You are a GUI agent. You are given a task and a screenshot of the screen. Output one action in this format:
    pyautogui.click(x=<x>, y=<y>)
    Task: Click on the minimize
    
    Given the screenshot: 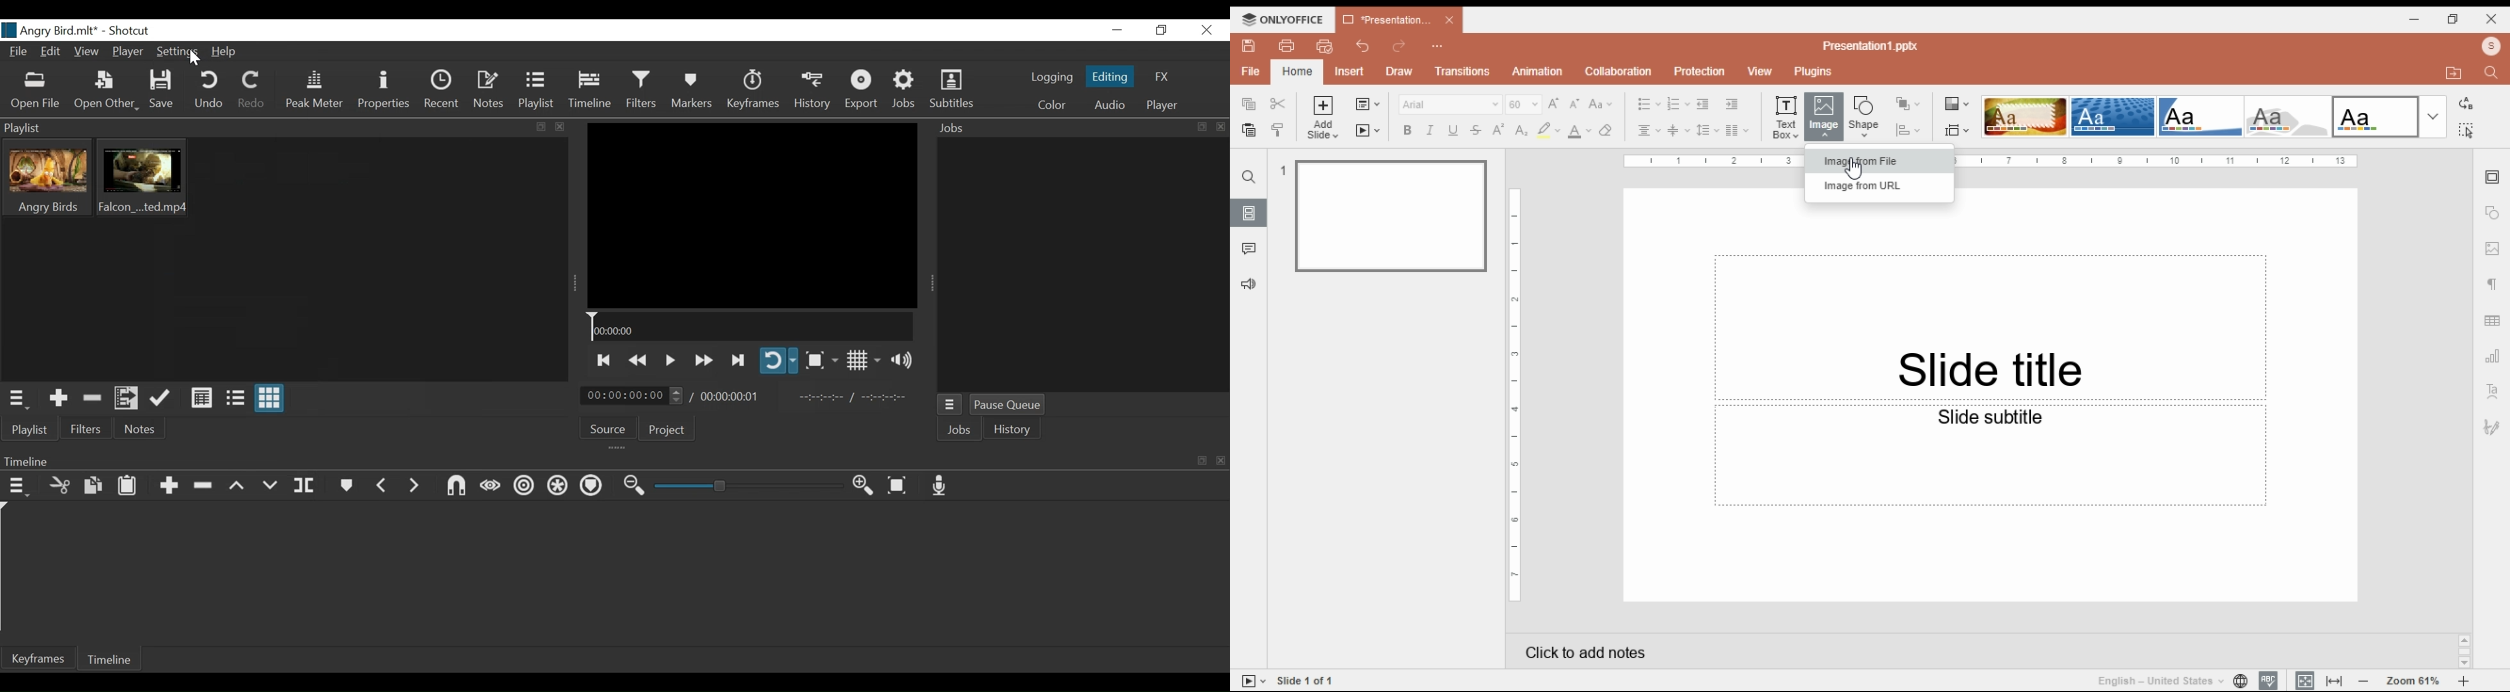 What is the action you would take?
    pyautogui.click(x=2415, y=20)
    